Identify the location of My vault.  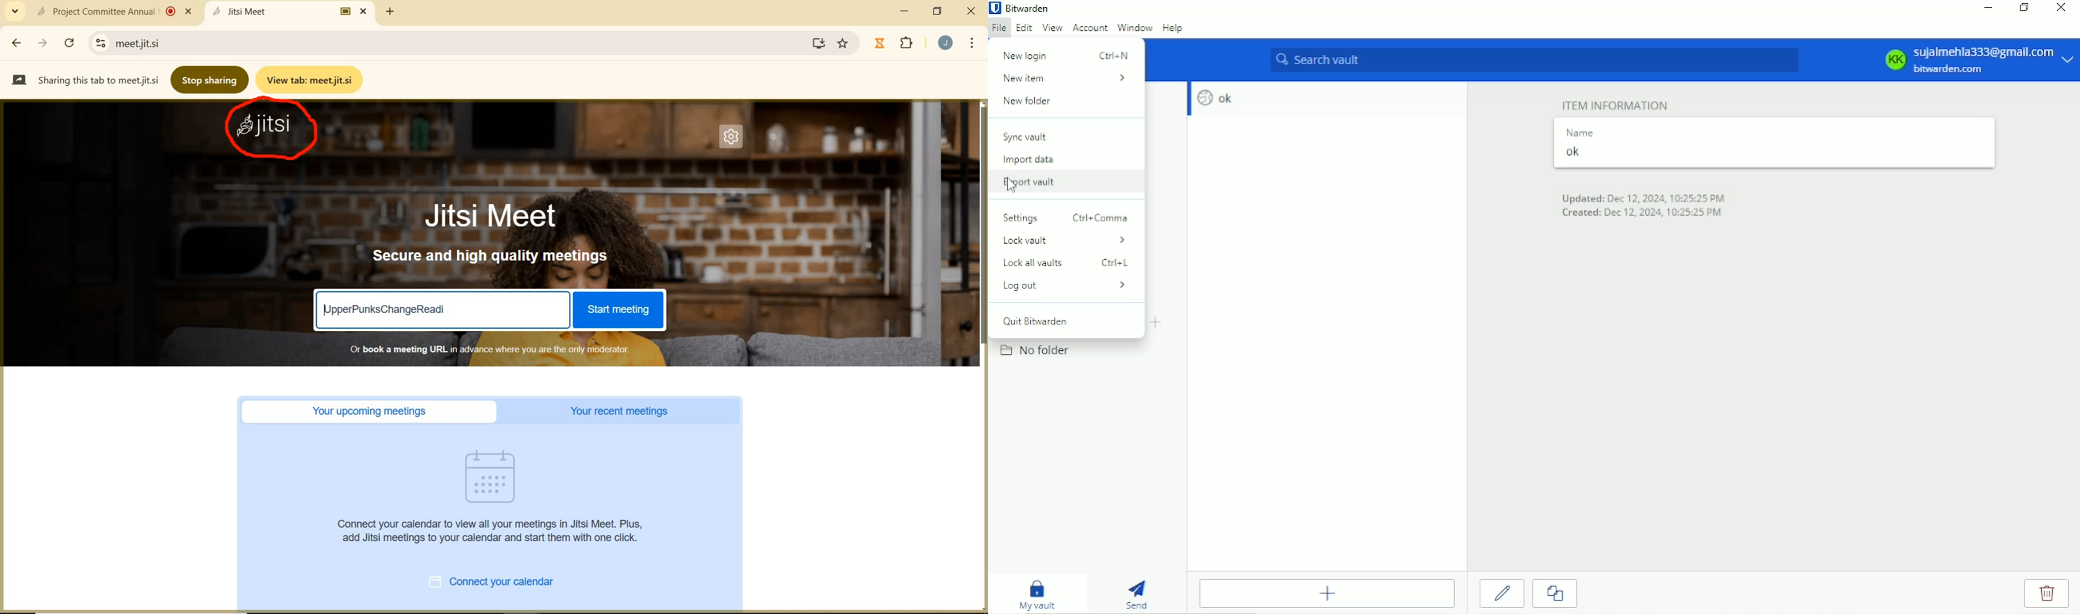
(1037, 593).